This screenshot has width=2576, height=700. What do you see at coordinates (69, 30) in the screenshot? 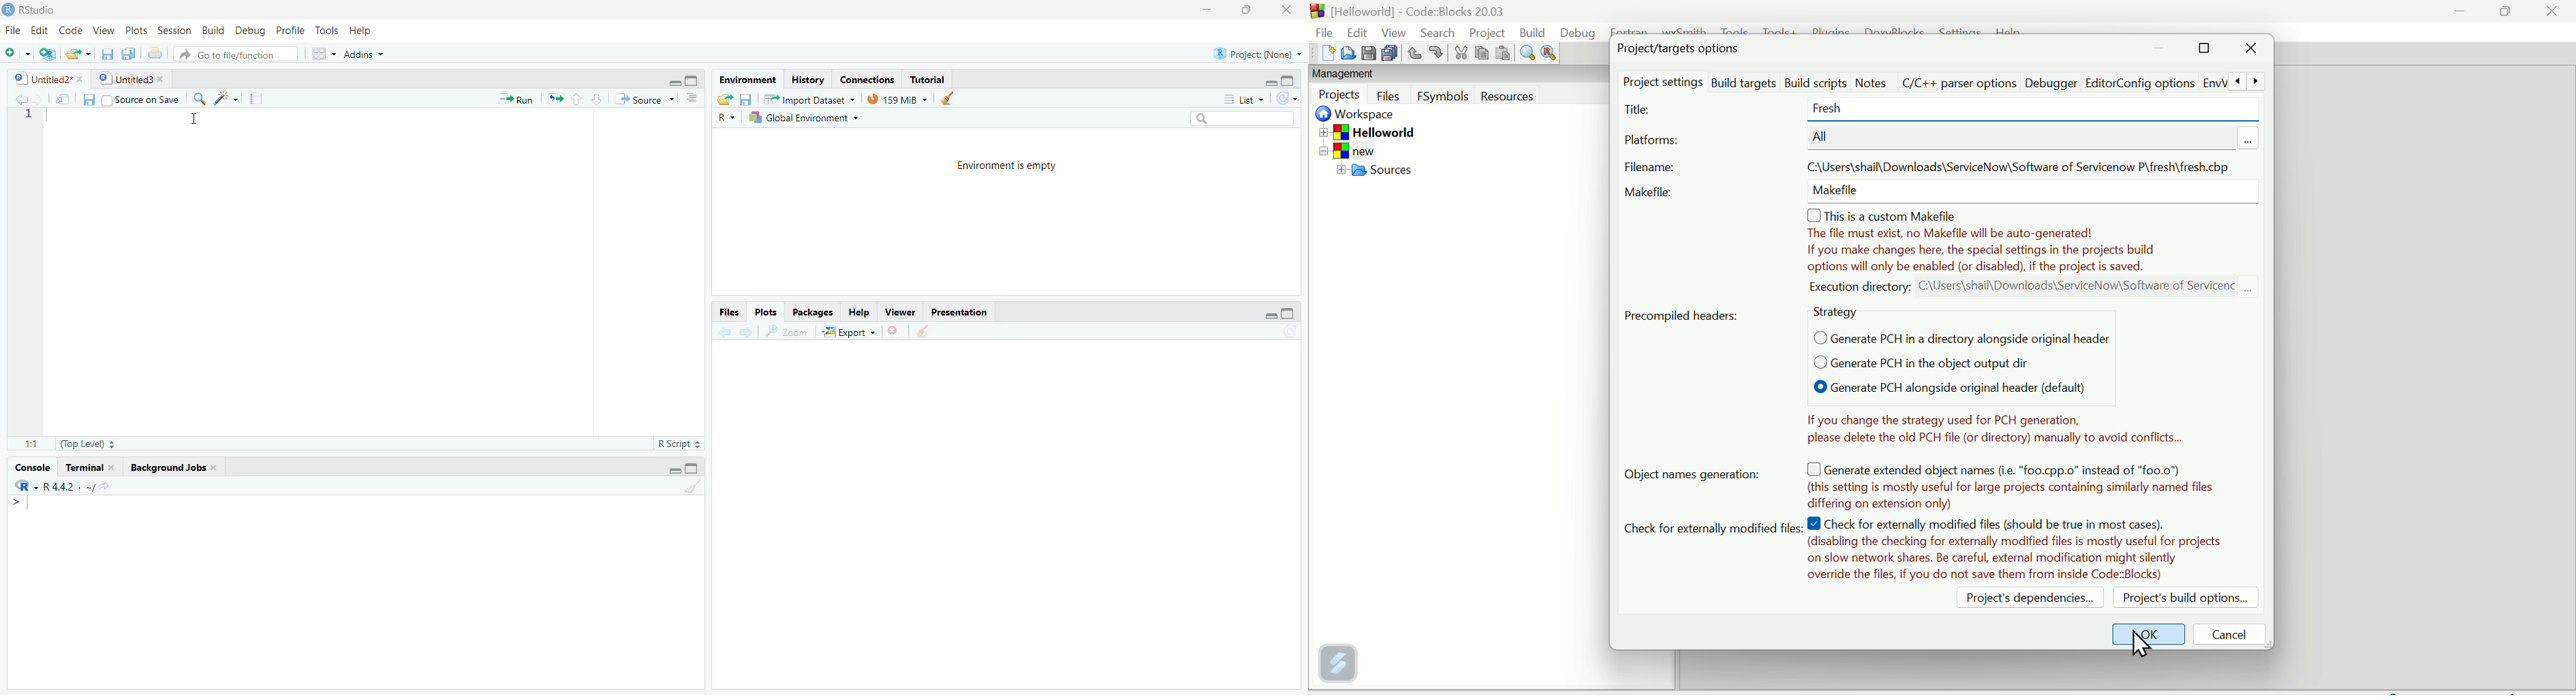
I see `Code` at bounding box center [69, 30].